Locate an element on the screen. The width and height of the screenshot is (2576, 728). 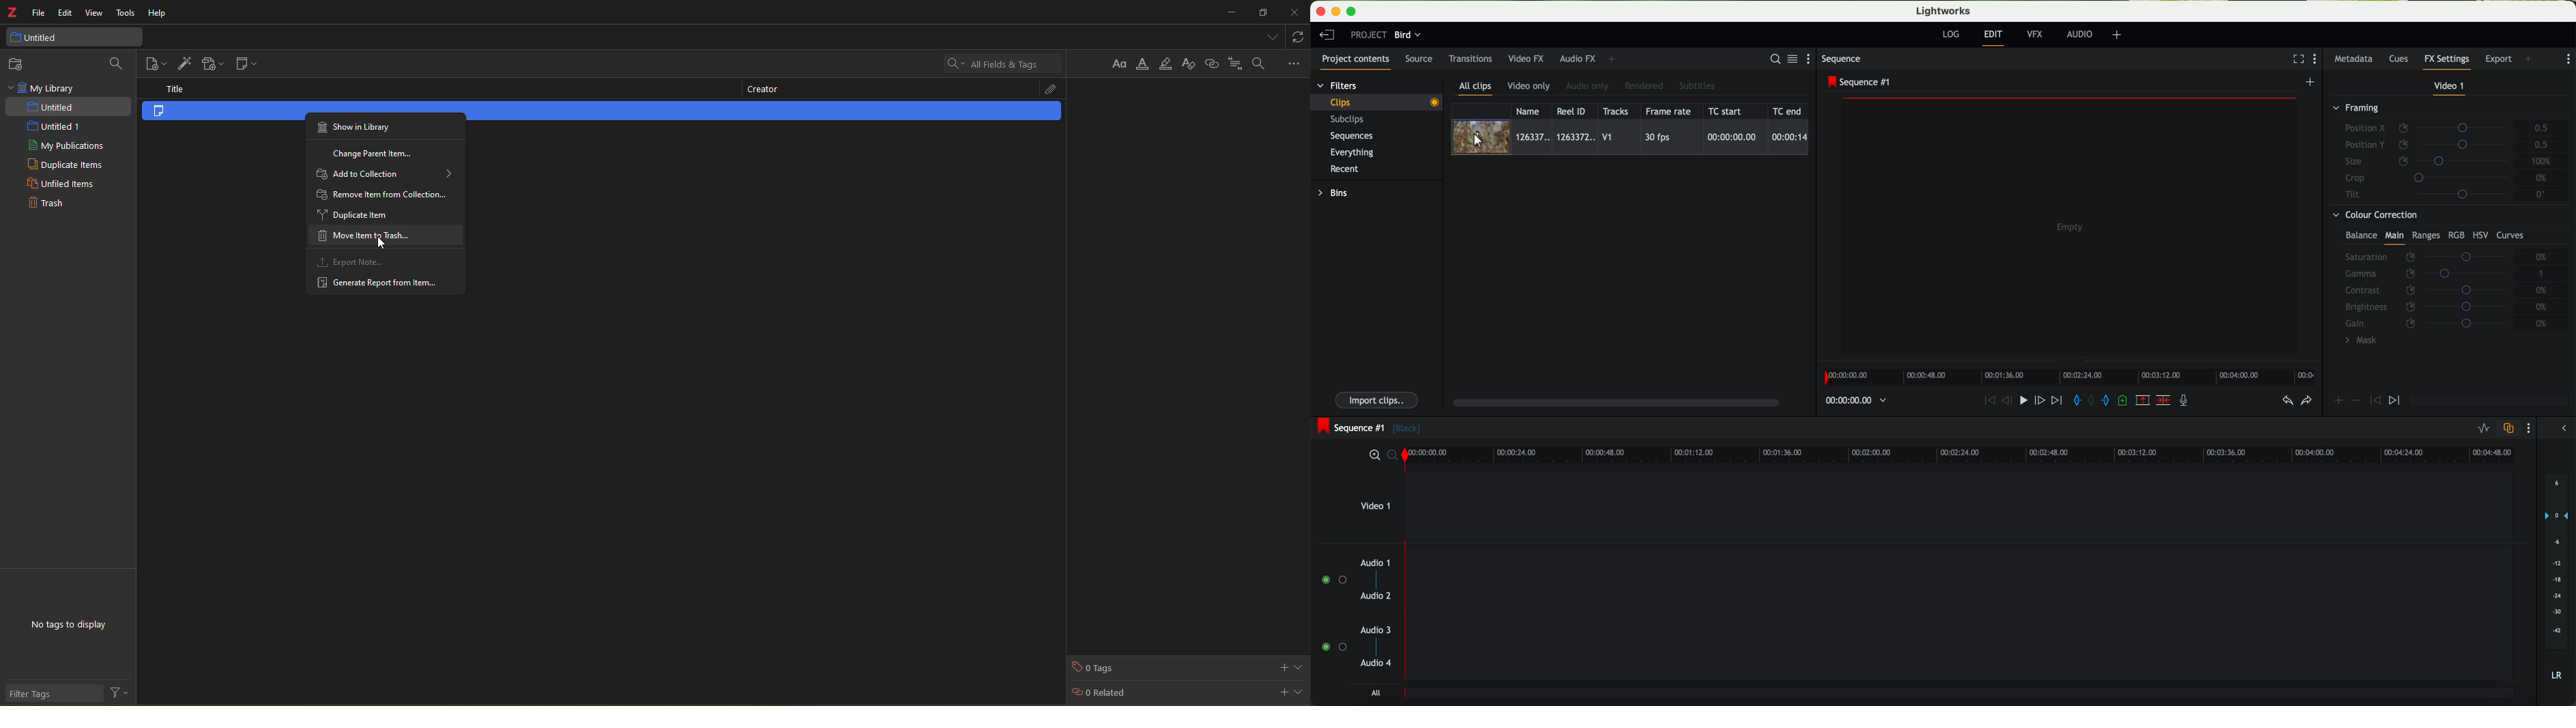
all clips is located at coordinates (1476, 89).